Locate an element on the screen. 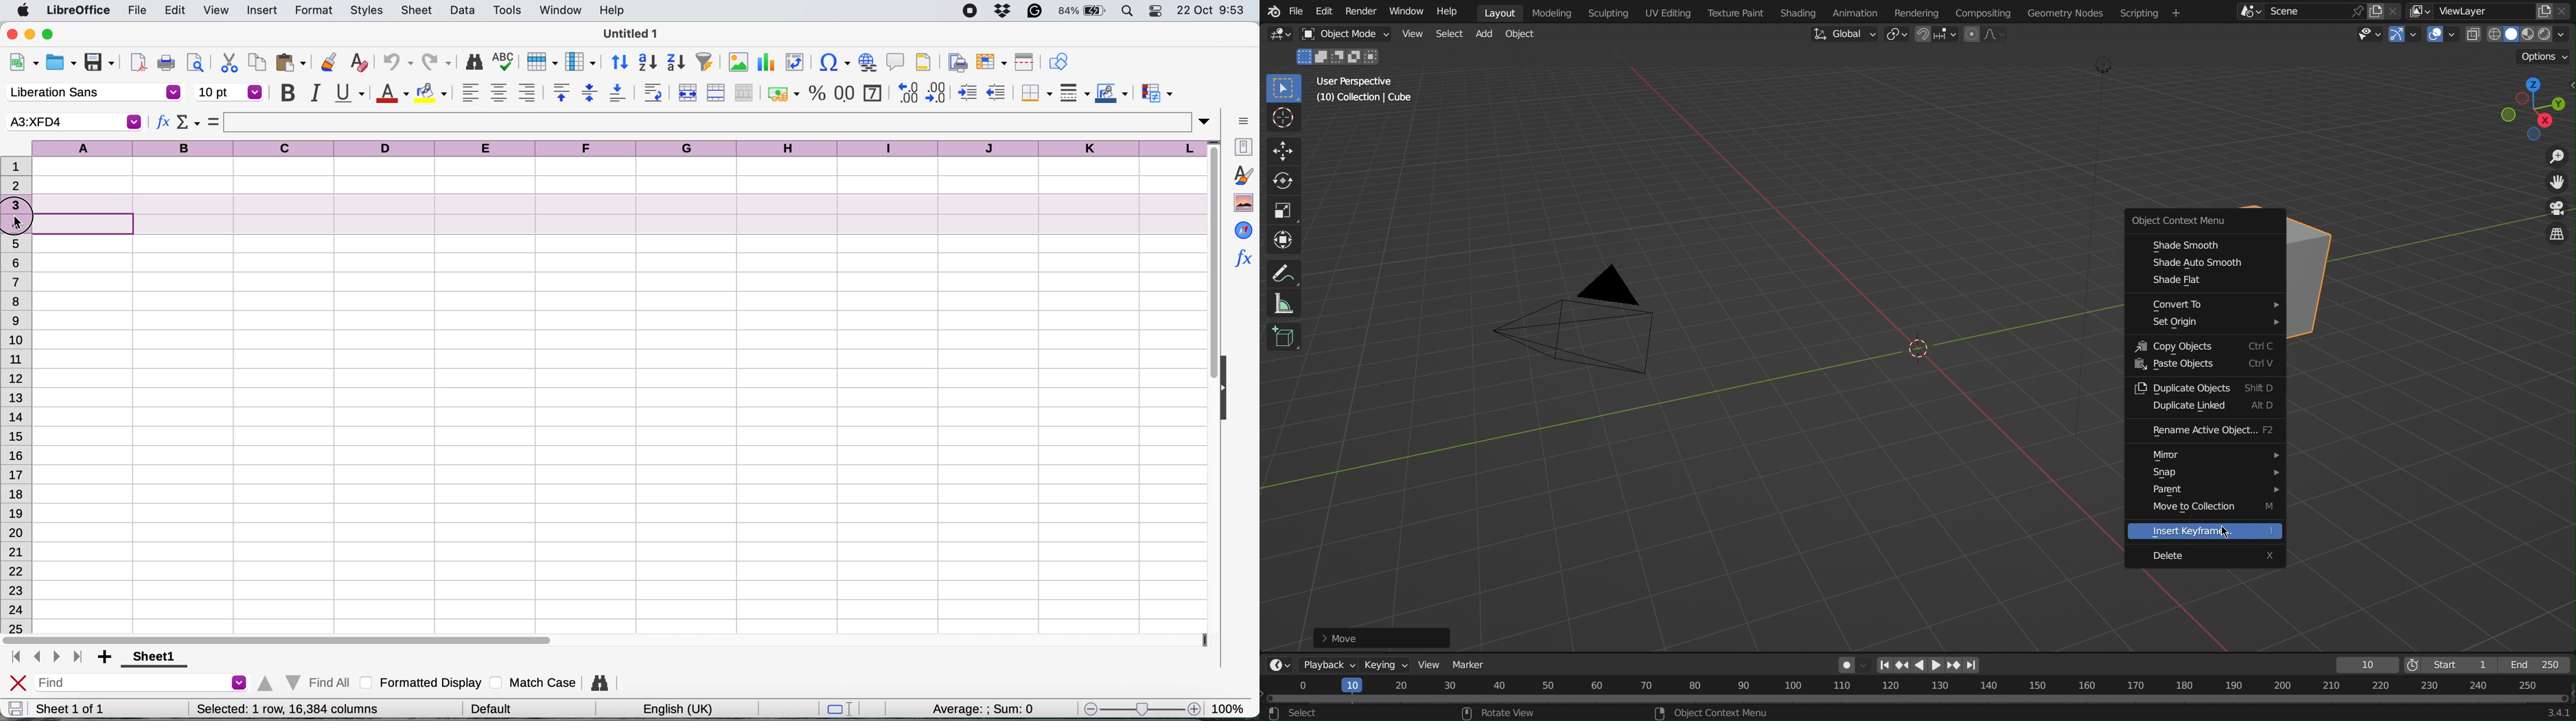 This screenshot has height=728, width=2576. tools is located at coordinates (511, 10).